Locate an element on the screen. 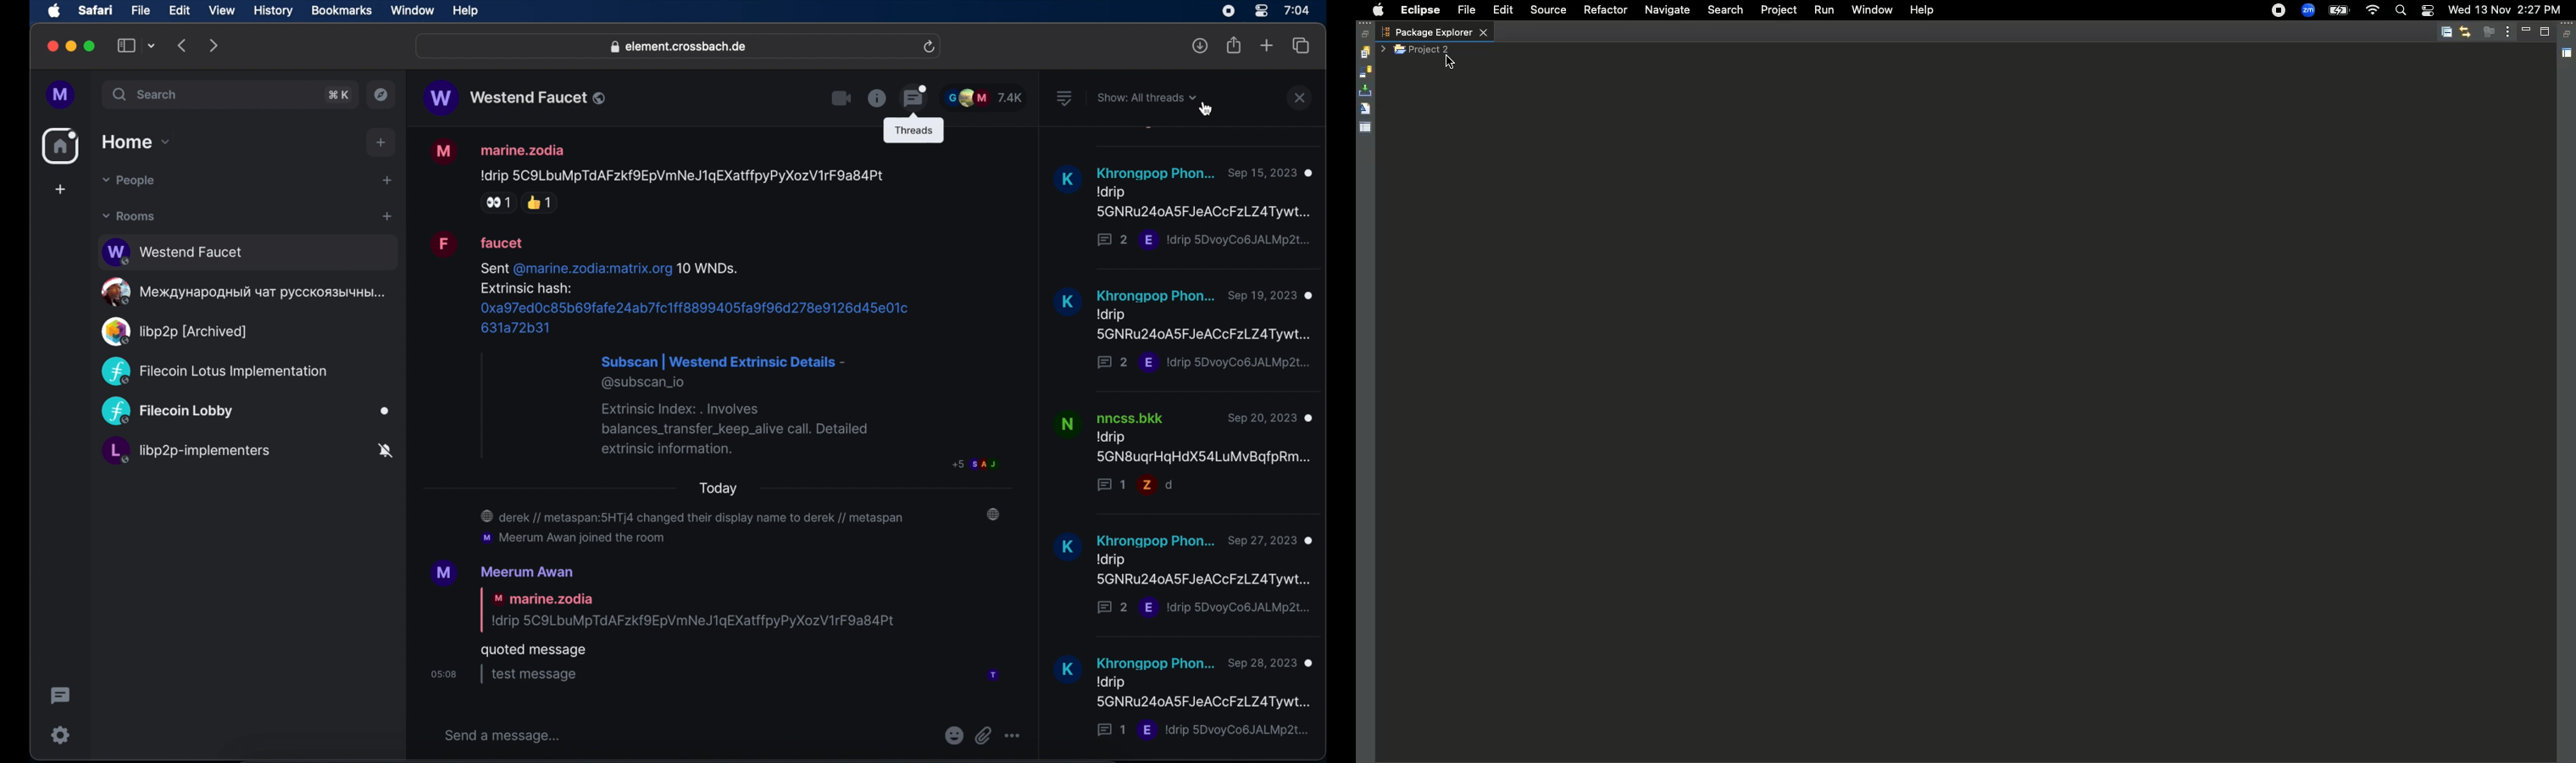 This screenshot has width=2576, height=784. more options is located at coordinates (1021, 733).